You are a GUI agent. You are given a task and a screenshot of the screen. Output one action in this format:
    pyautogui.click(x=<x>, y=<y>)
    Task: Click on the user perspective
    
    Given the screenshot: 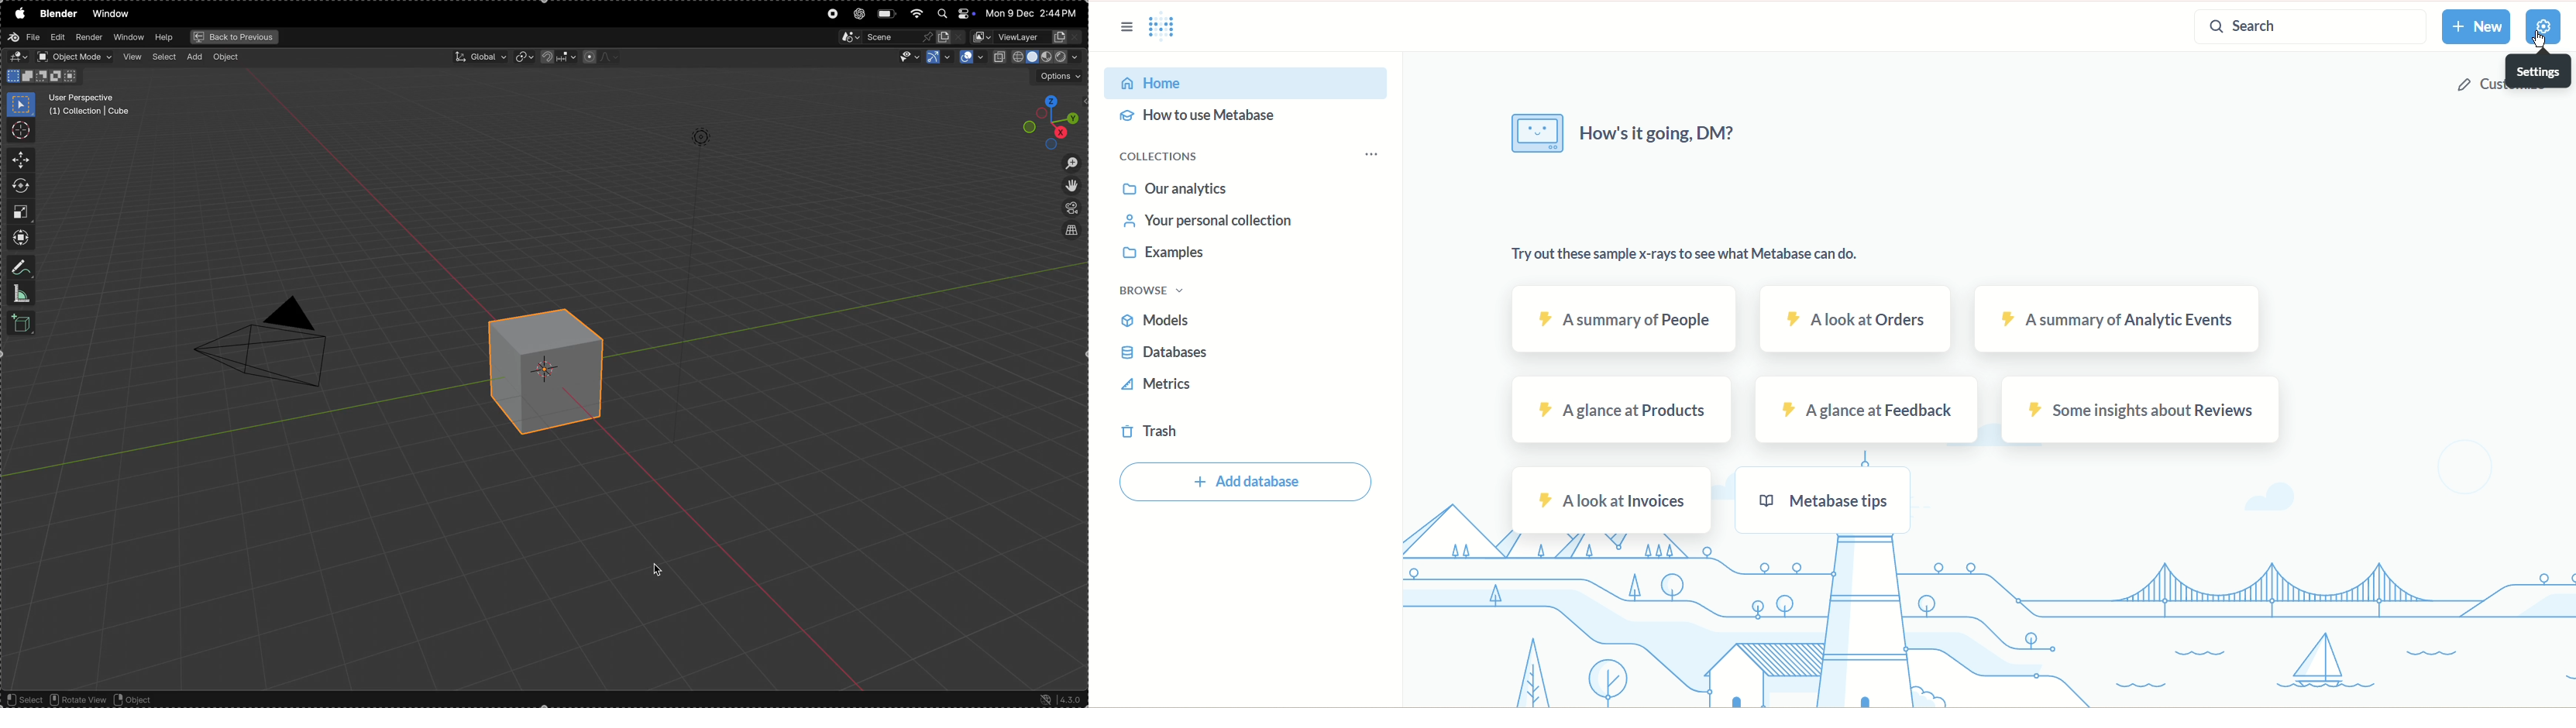 What is the action you would take?
    pyautogui.click(x=93, y=106)
    